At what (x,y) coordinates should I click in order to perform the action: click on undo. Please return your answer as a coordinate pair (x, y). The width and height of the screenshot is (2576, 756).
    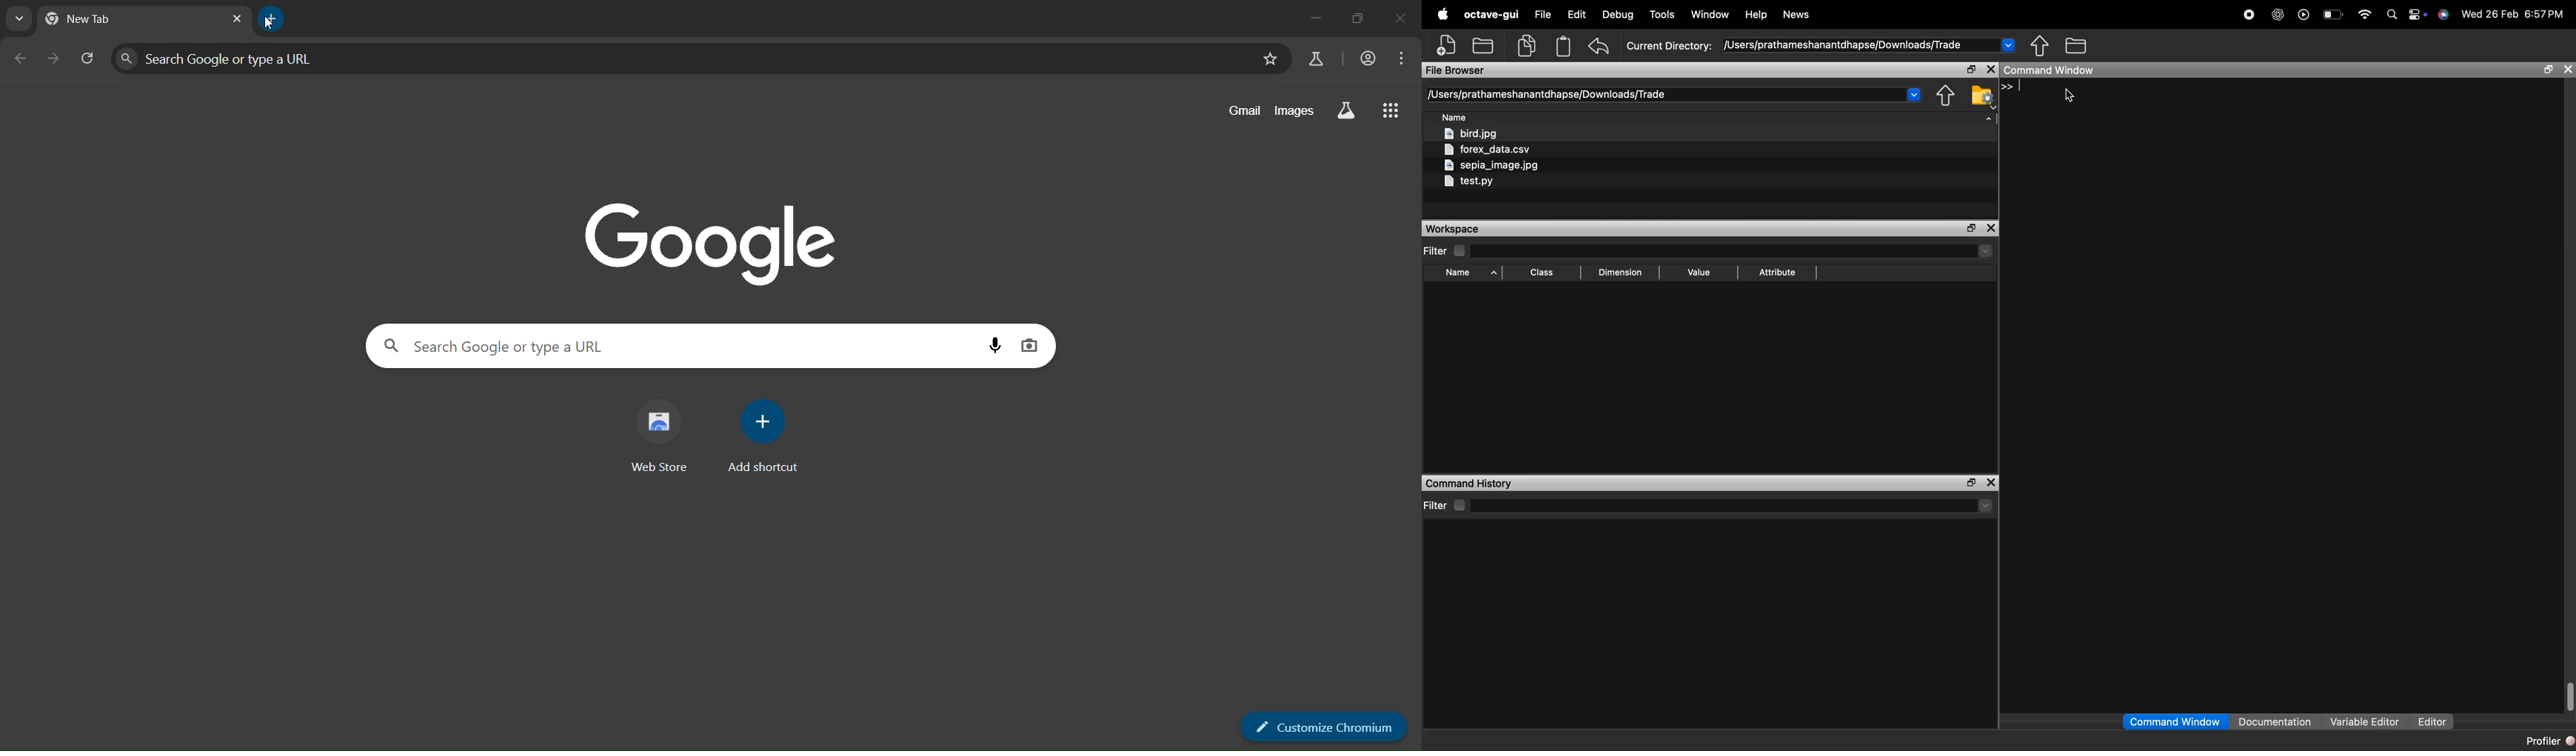
    Looking at the image, I should click on (1599, 45).